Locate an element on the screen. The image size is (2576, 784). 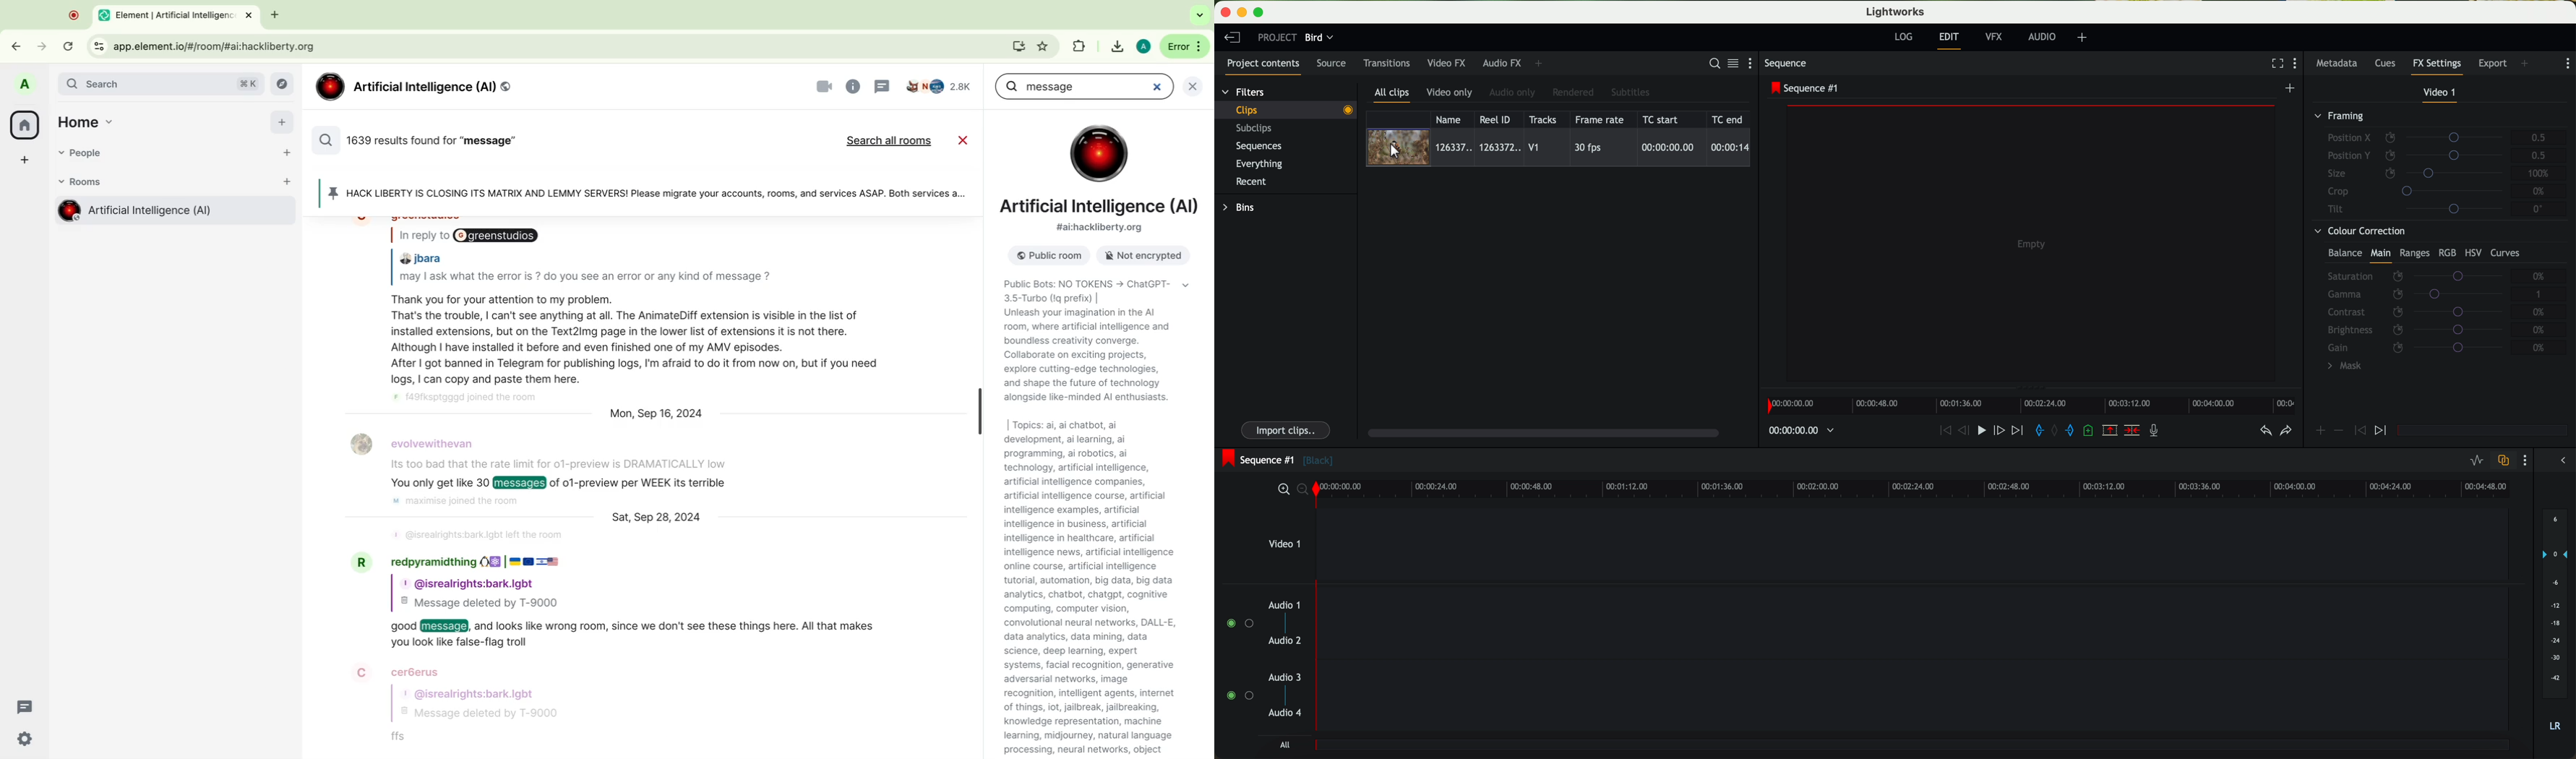
crop is located at coordinates (2420, 191).